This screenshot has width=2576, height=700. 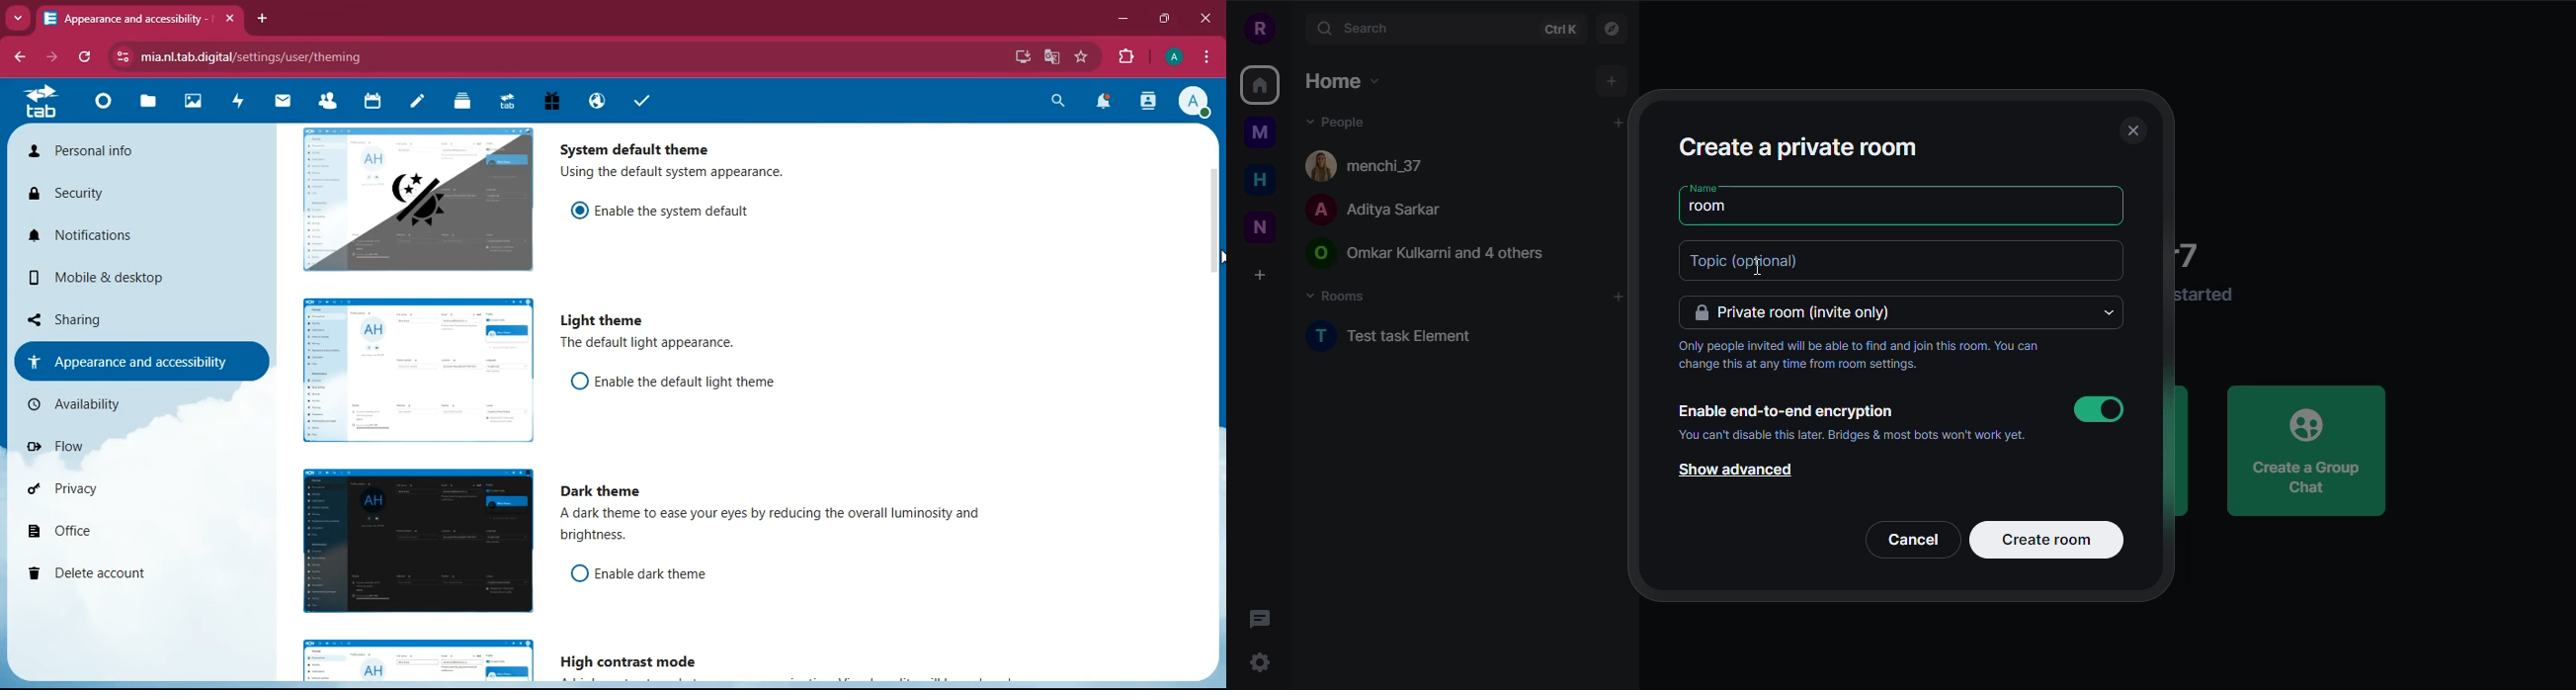 I want to click on files, so click(x=150, y=104).